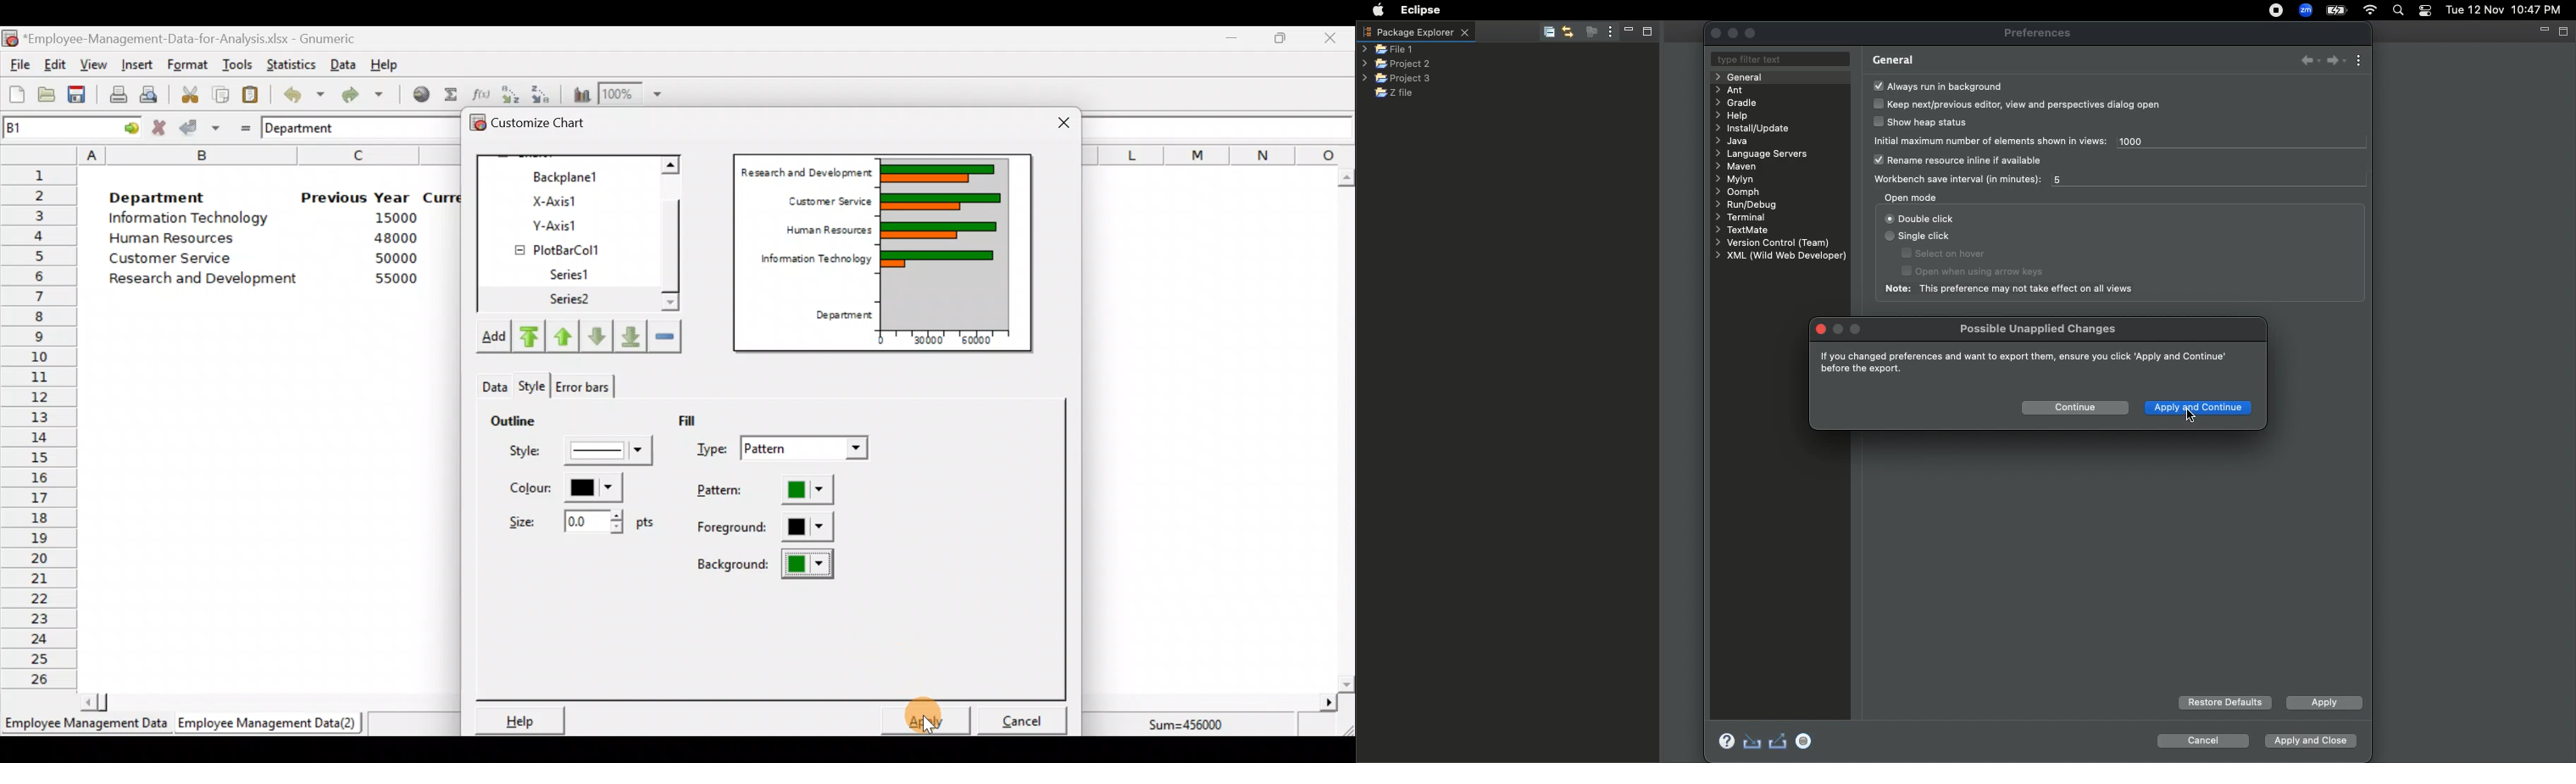 The image size is (2576, 784). What do you see at coordinates (1779, 743) in the screenshot?
I see `Export` at bounding box center [1779, 743].